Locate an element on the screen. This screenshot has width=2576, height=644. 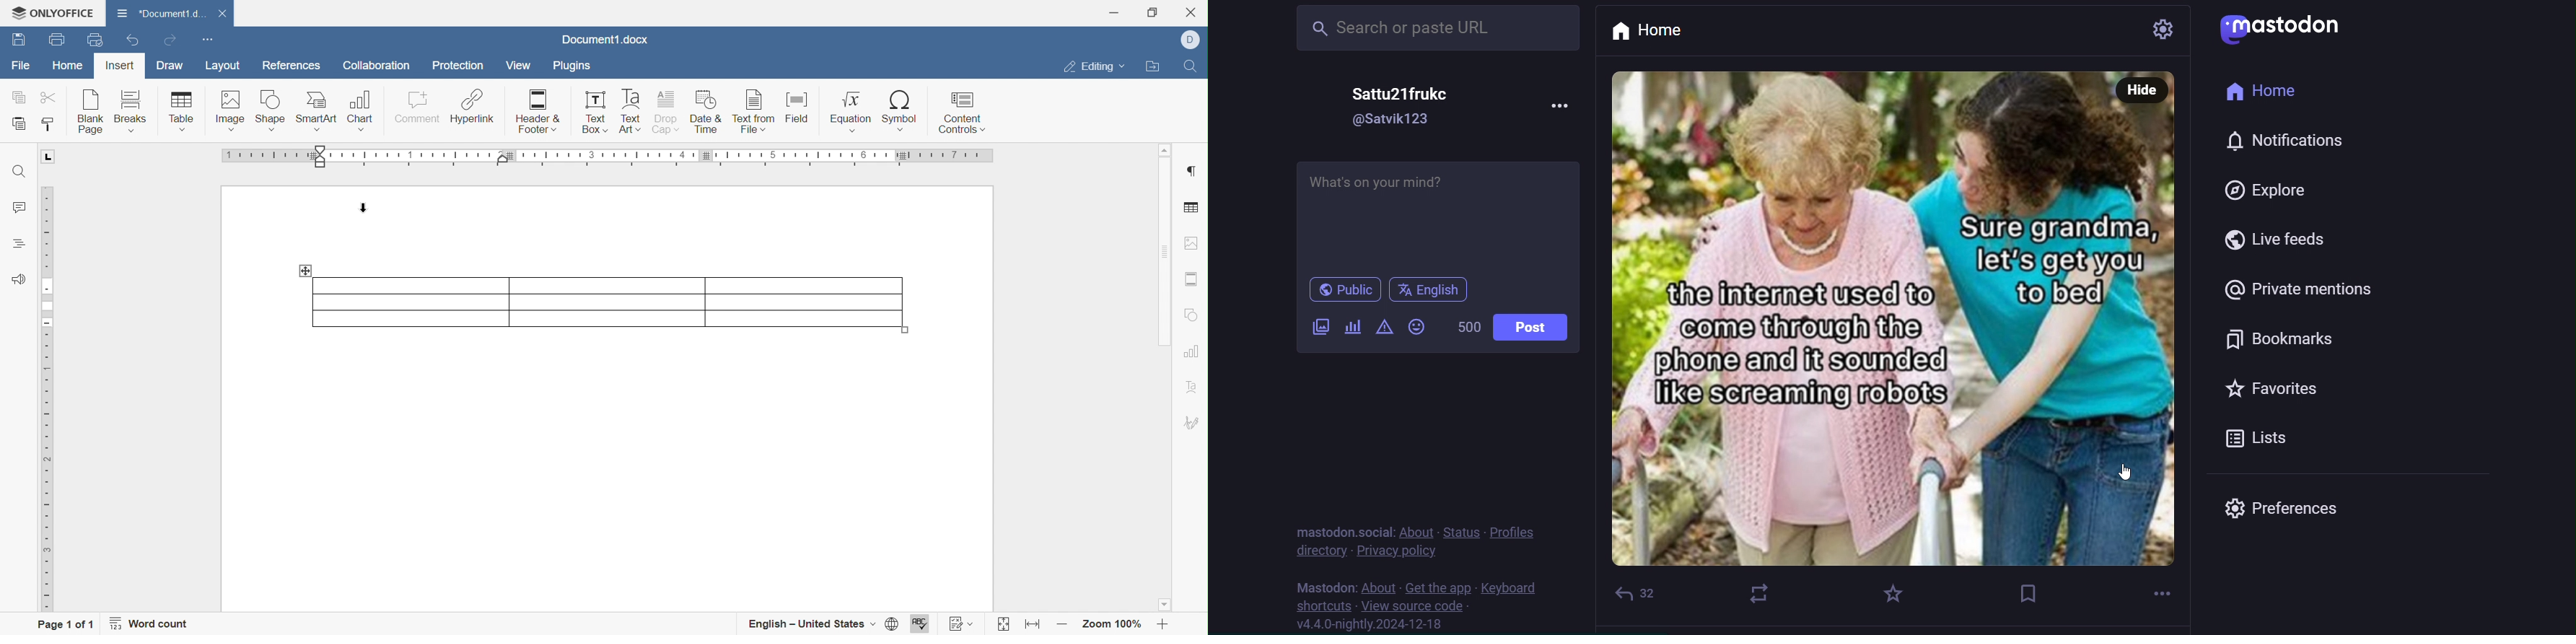
Headings is located at coordinates (21, 244).